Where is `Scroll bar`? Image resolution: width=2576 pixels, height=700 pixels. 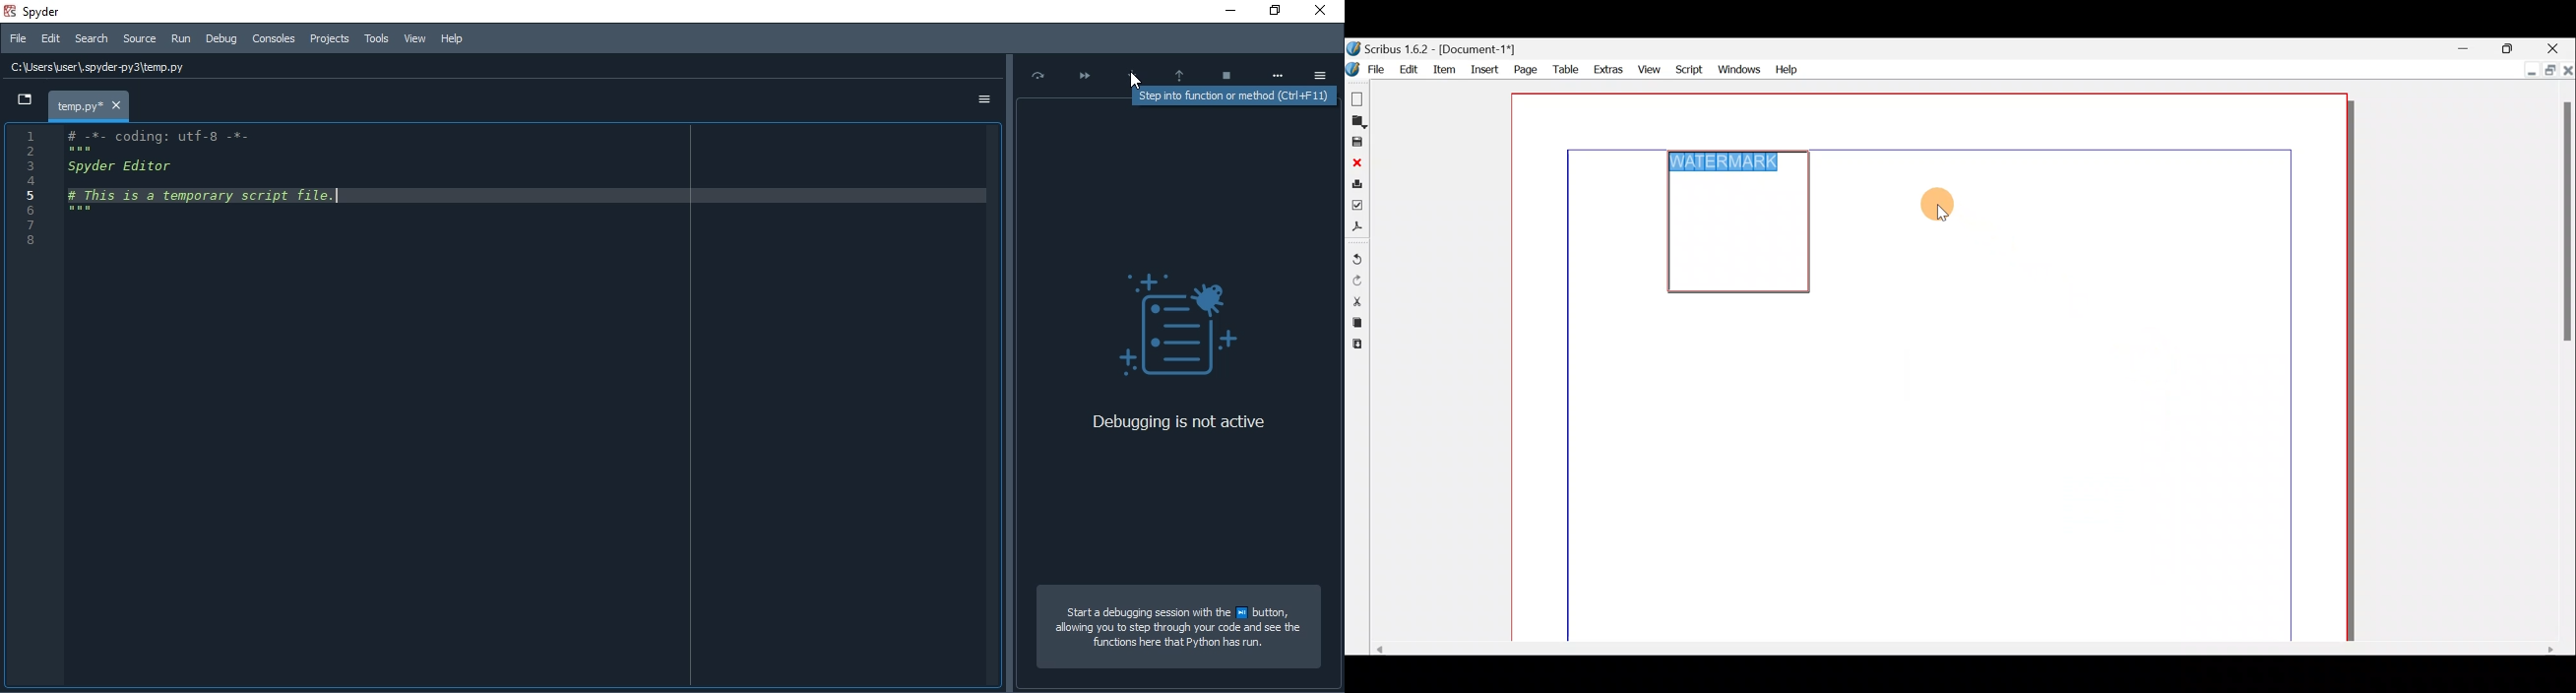
Scroll bar is located at coordinates (1957, 651).